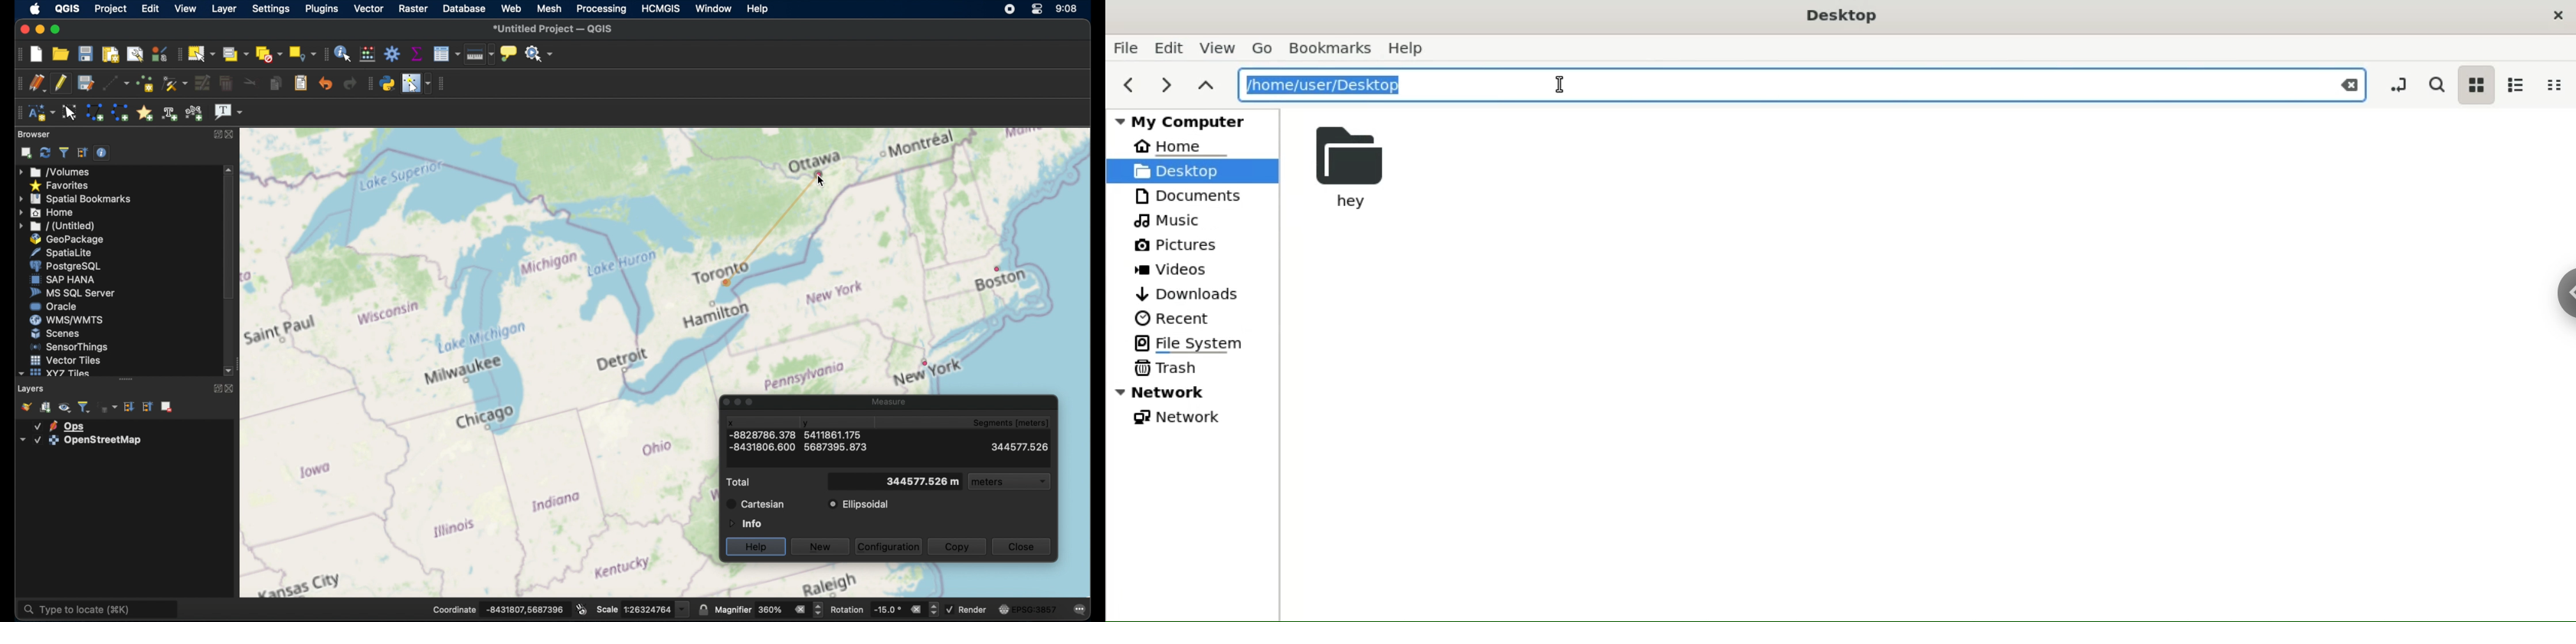  I want to click on distance, so click(922, 484).